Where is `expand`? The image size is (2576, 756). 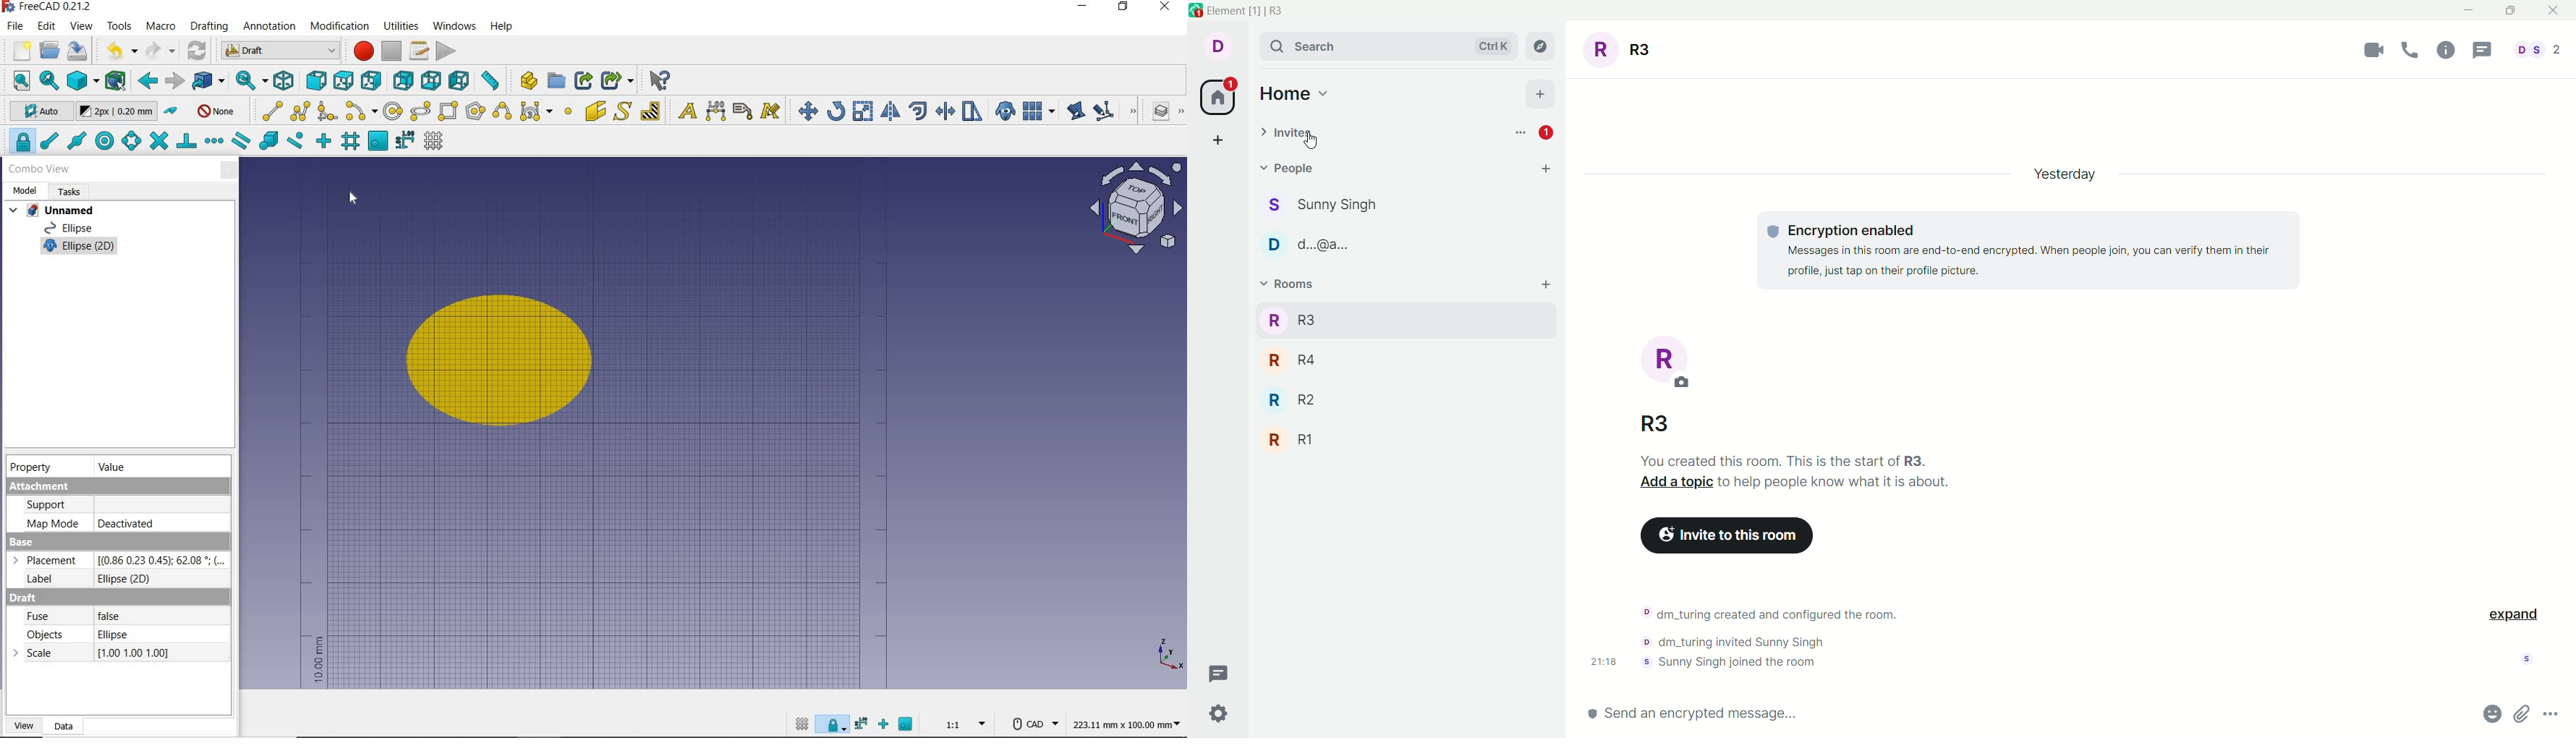
expand is located at coordinates (2518, 616).